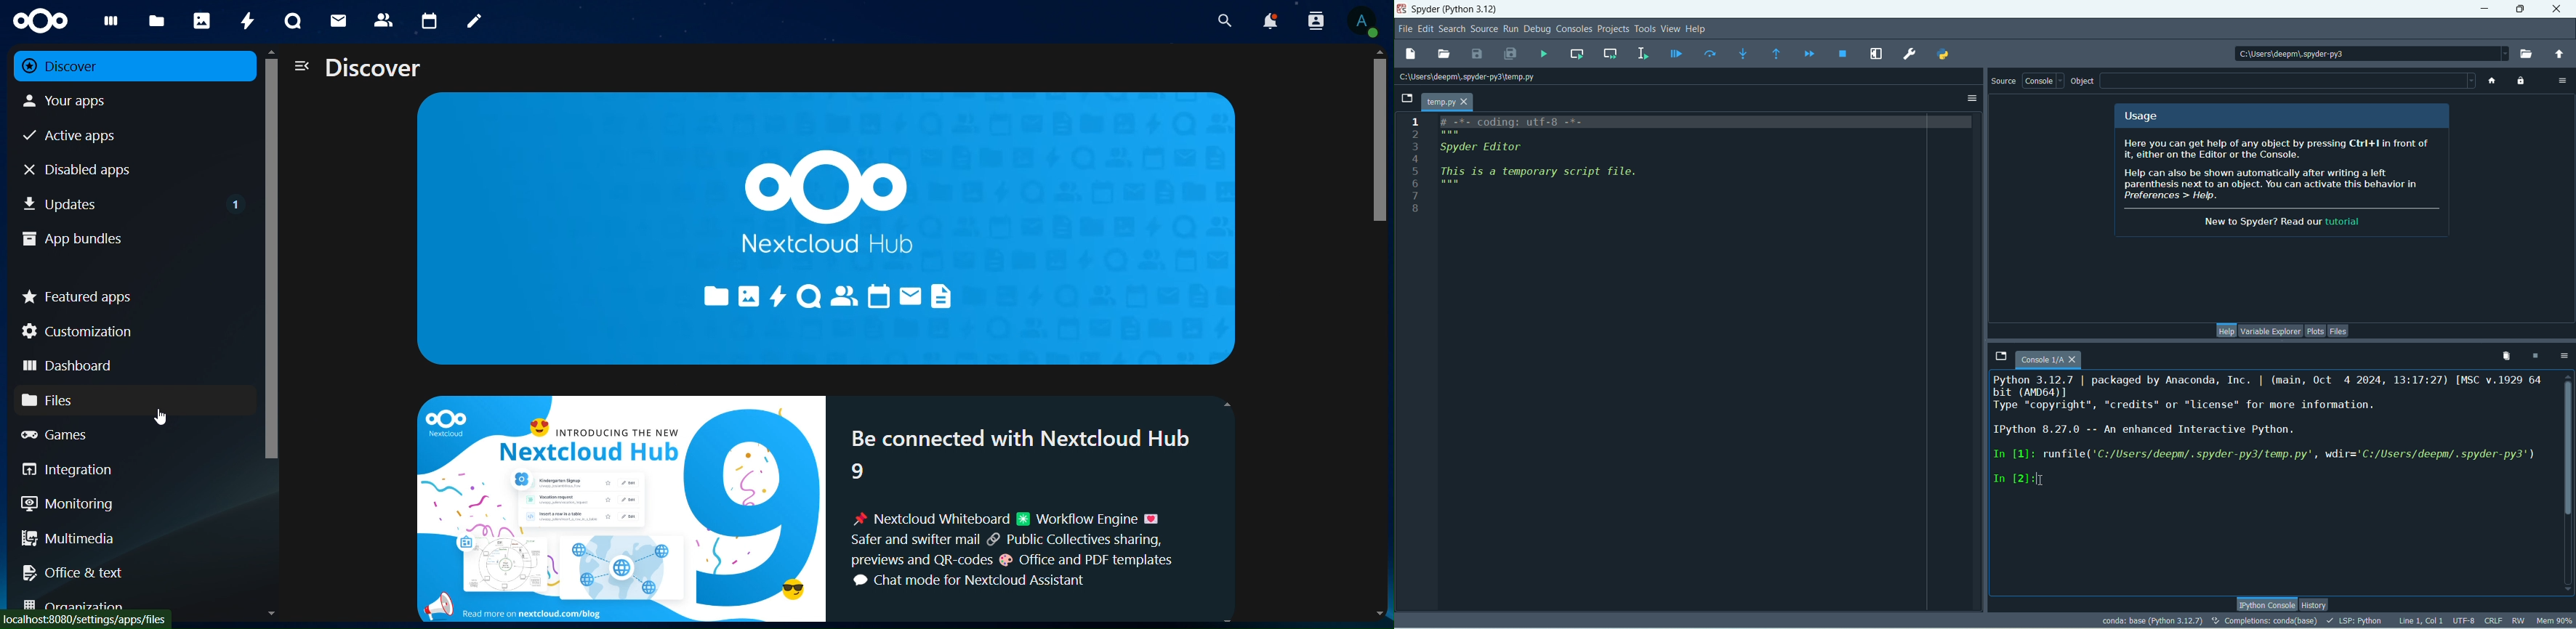  I want to click on help, so click(1698, 29).